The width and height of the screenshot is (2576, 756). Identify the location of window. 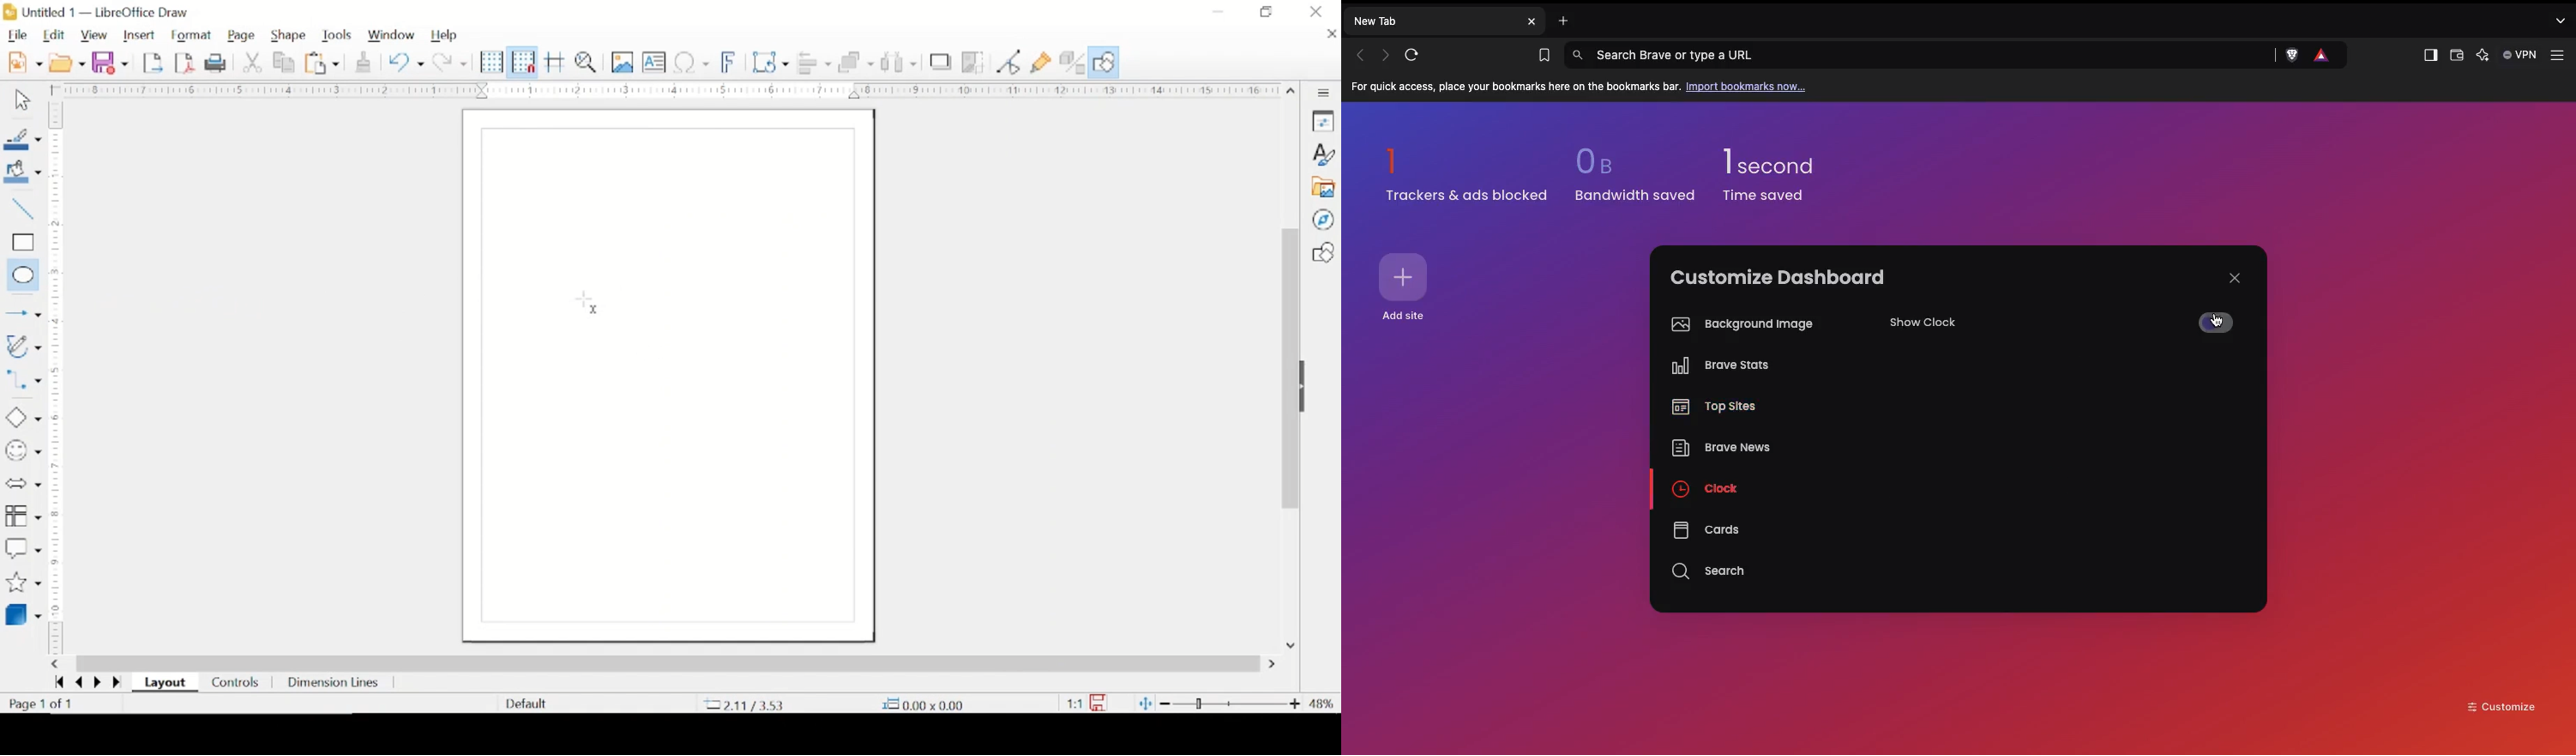
(391, 36).